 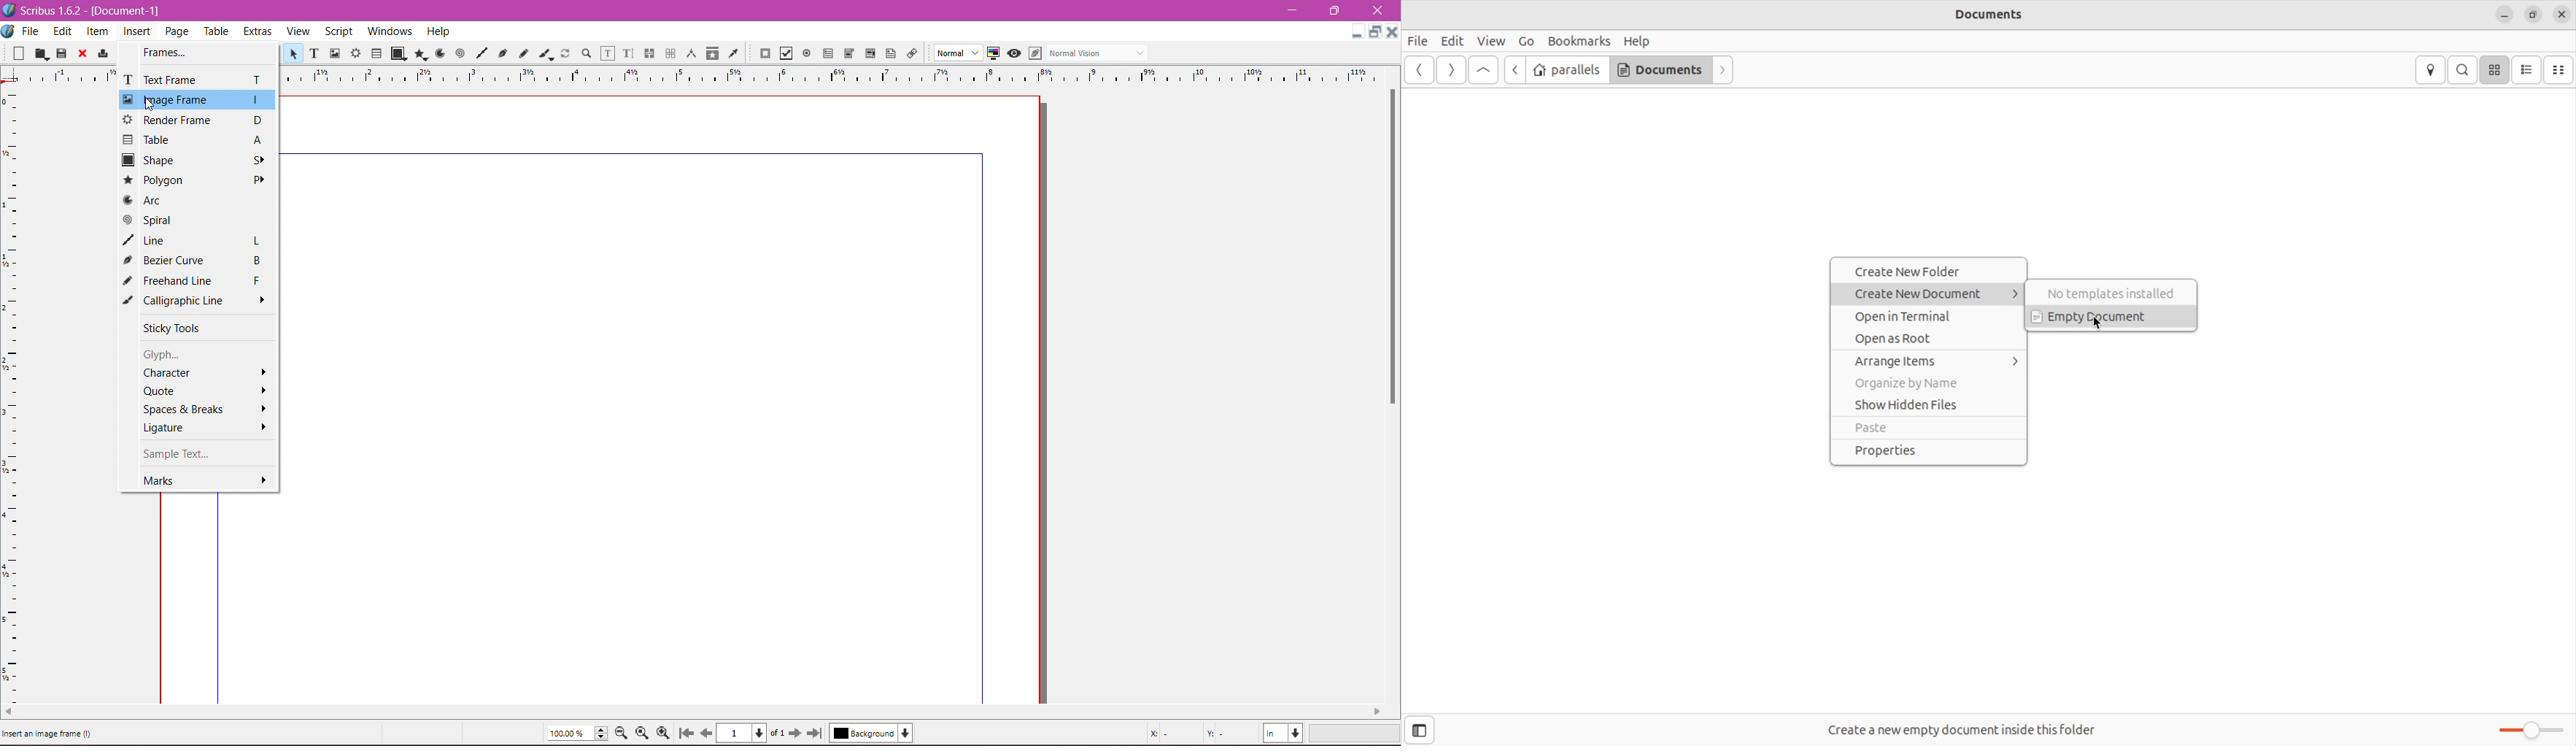 What do you see at coordinates (170, 53) in the screenshot?
I see `Frames` at bounding box center [170, 53].